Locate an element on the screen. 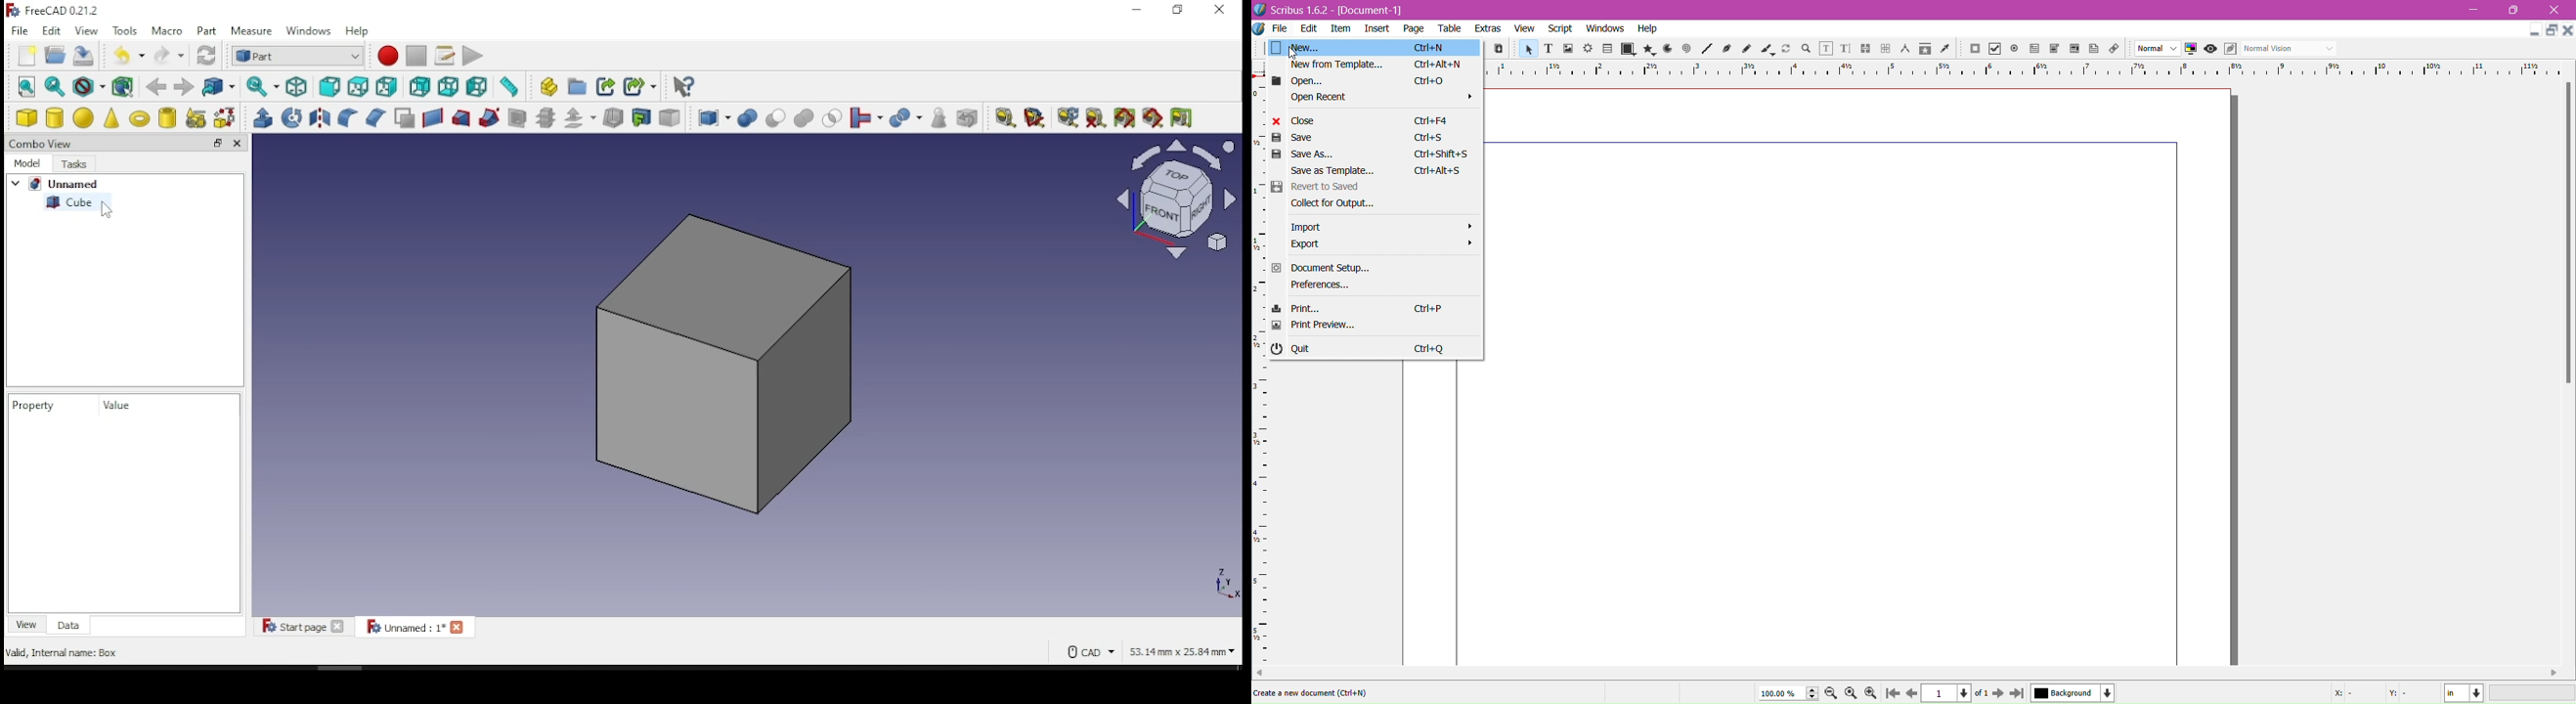  fit all is located at coordinates (27, 86).